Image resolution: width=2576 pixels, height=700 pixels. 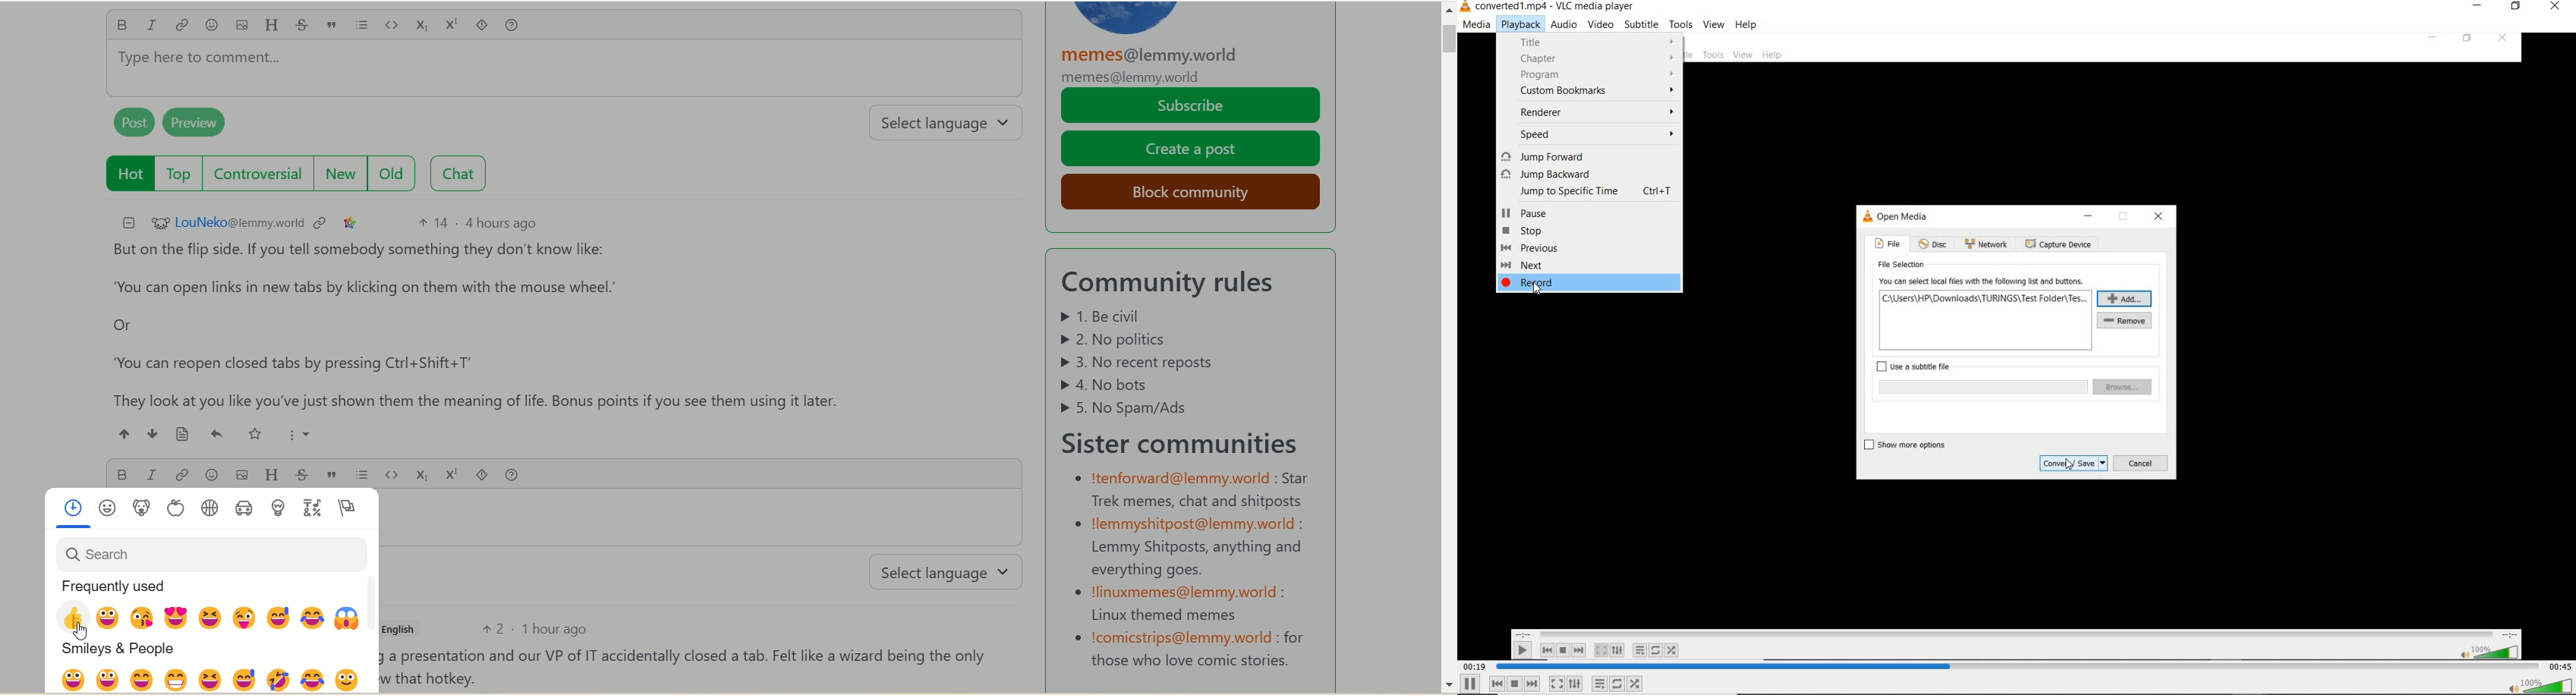 What do you see at coordinates (1597, 190) in the screenshot?
I see `jump to specific time` at bounding box center [1597, 190].